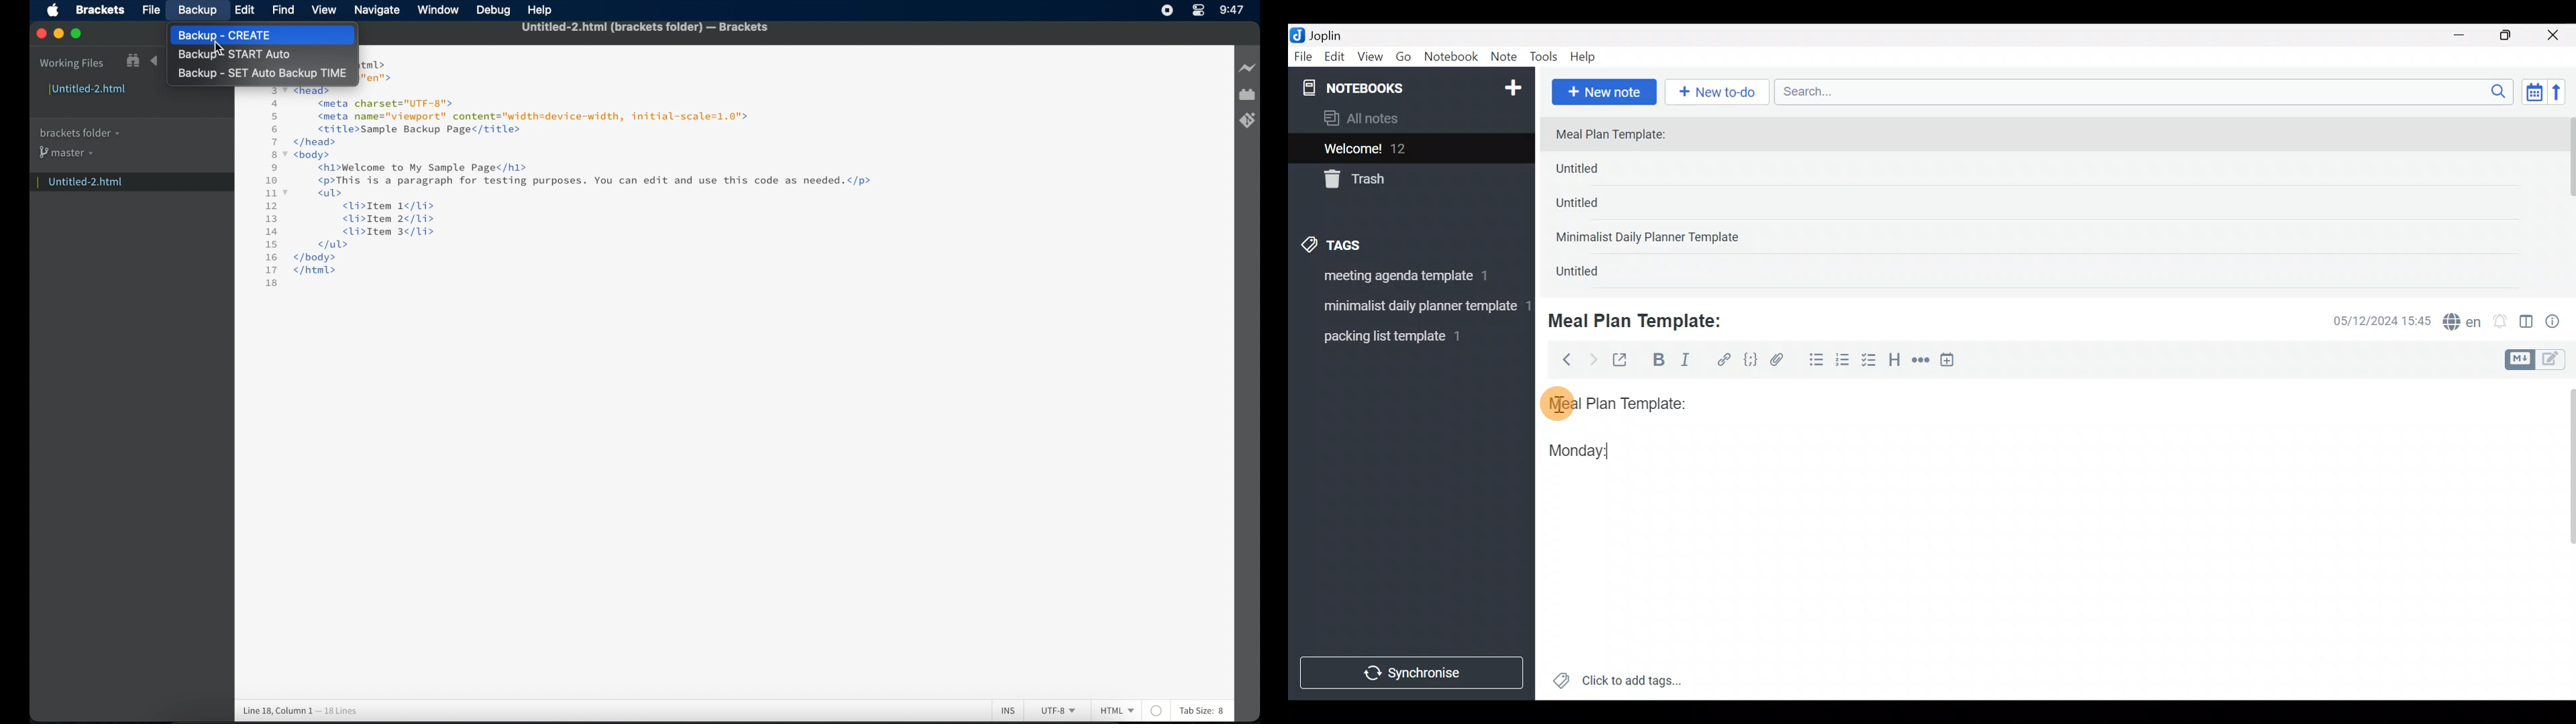 Image resolution: width=2576 pixels, height=728 pixels. Describe the element at coordinates (300, 711) in the screenshot. I see `line 18, column 1 - 18 lines` at that location.